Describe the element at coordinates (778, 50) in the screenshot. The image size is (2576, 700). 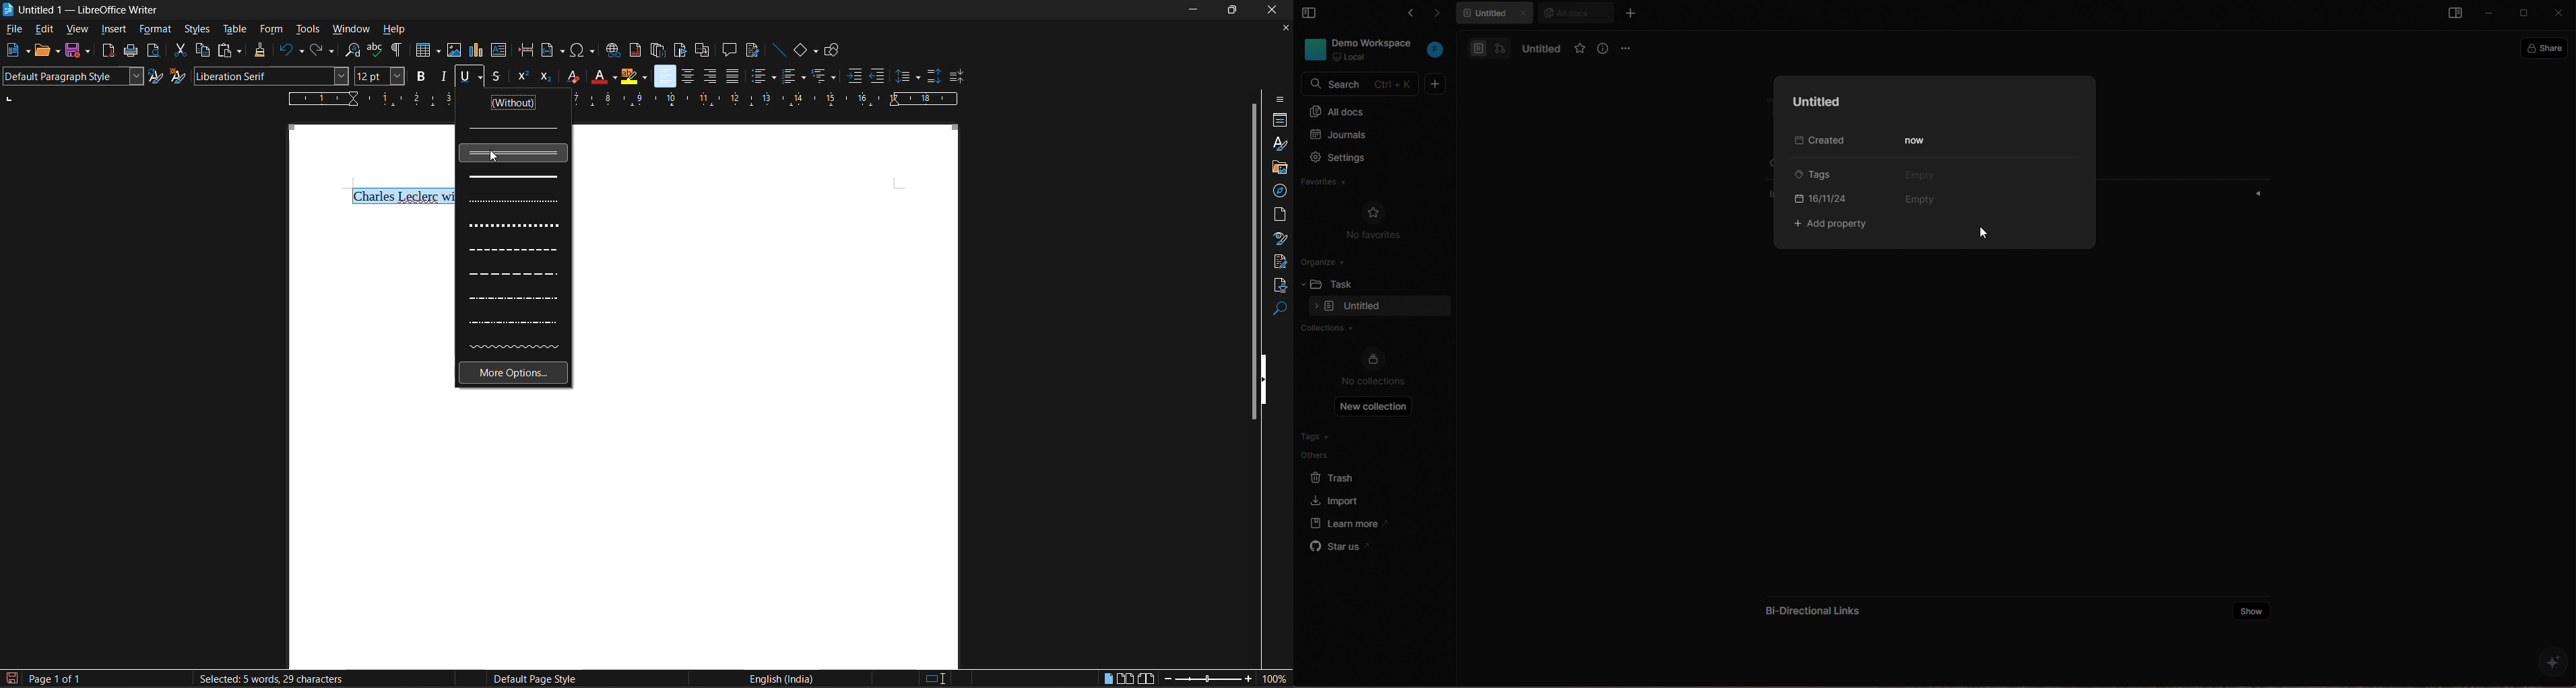
I see `insert line` at that location.